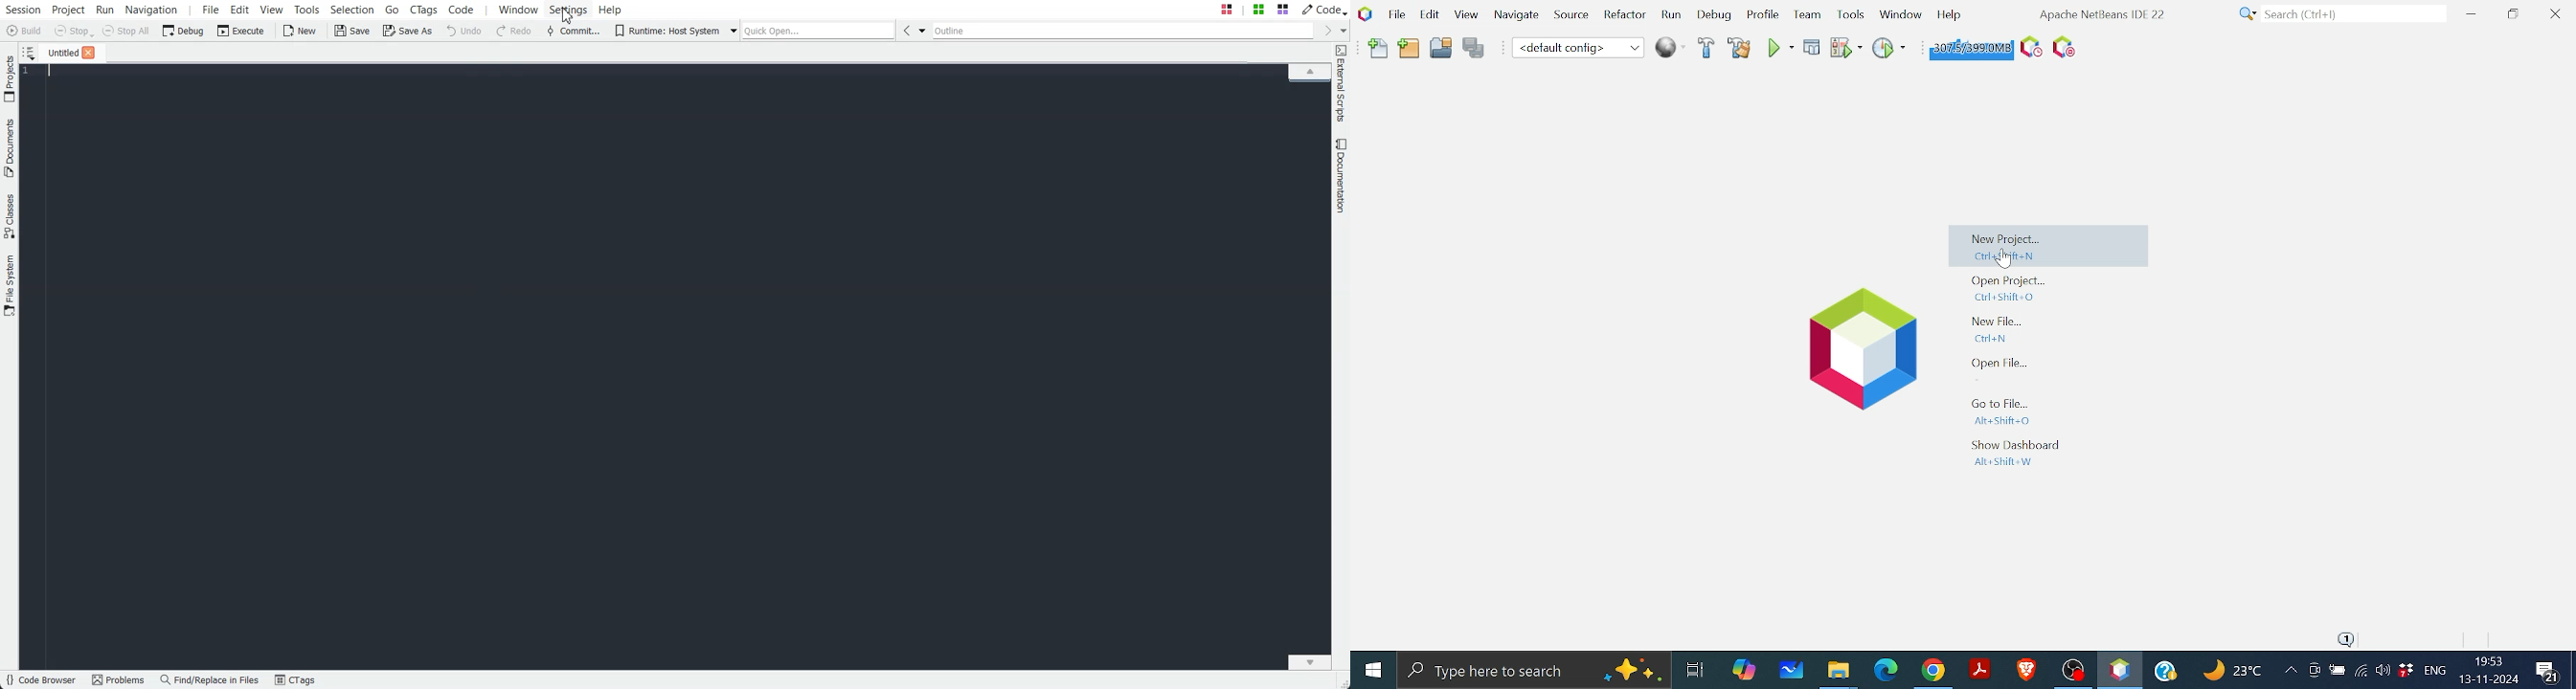  I want to click on Code Browser, so click(41, 680).